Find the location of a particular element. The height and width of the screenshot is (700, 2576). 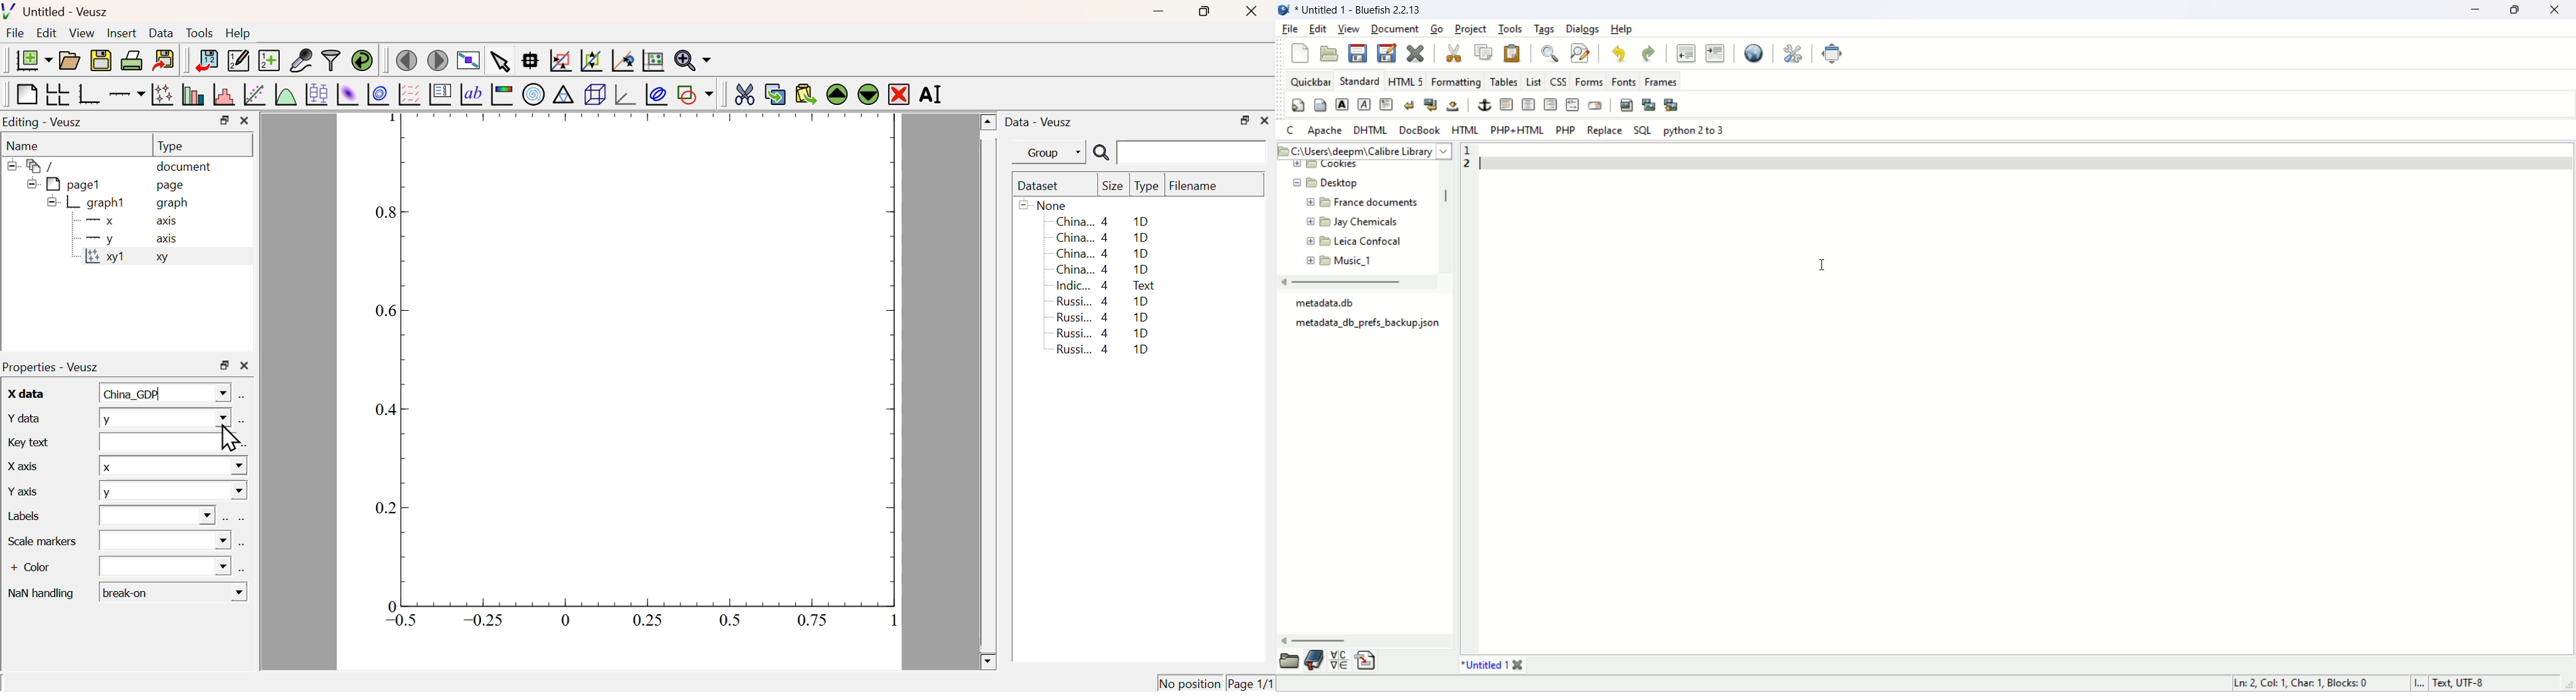

graph1 is located at coordinates (88, 202).